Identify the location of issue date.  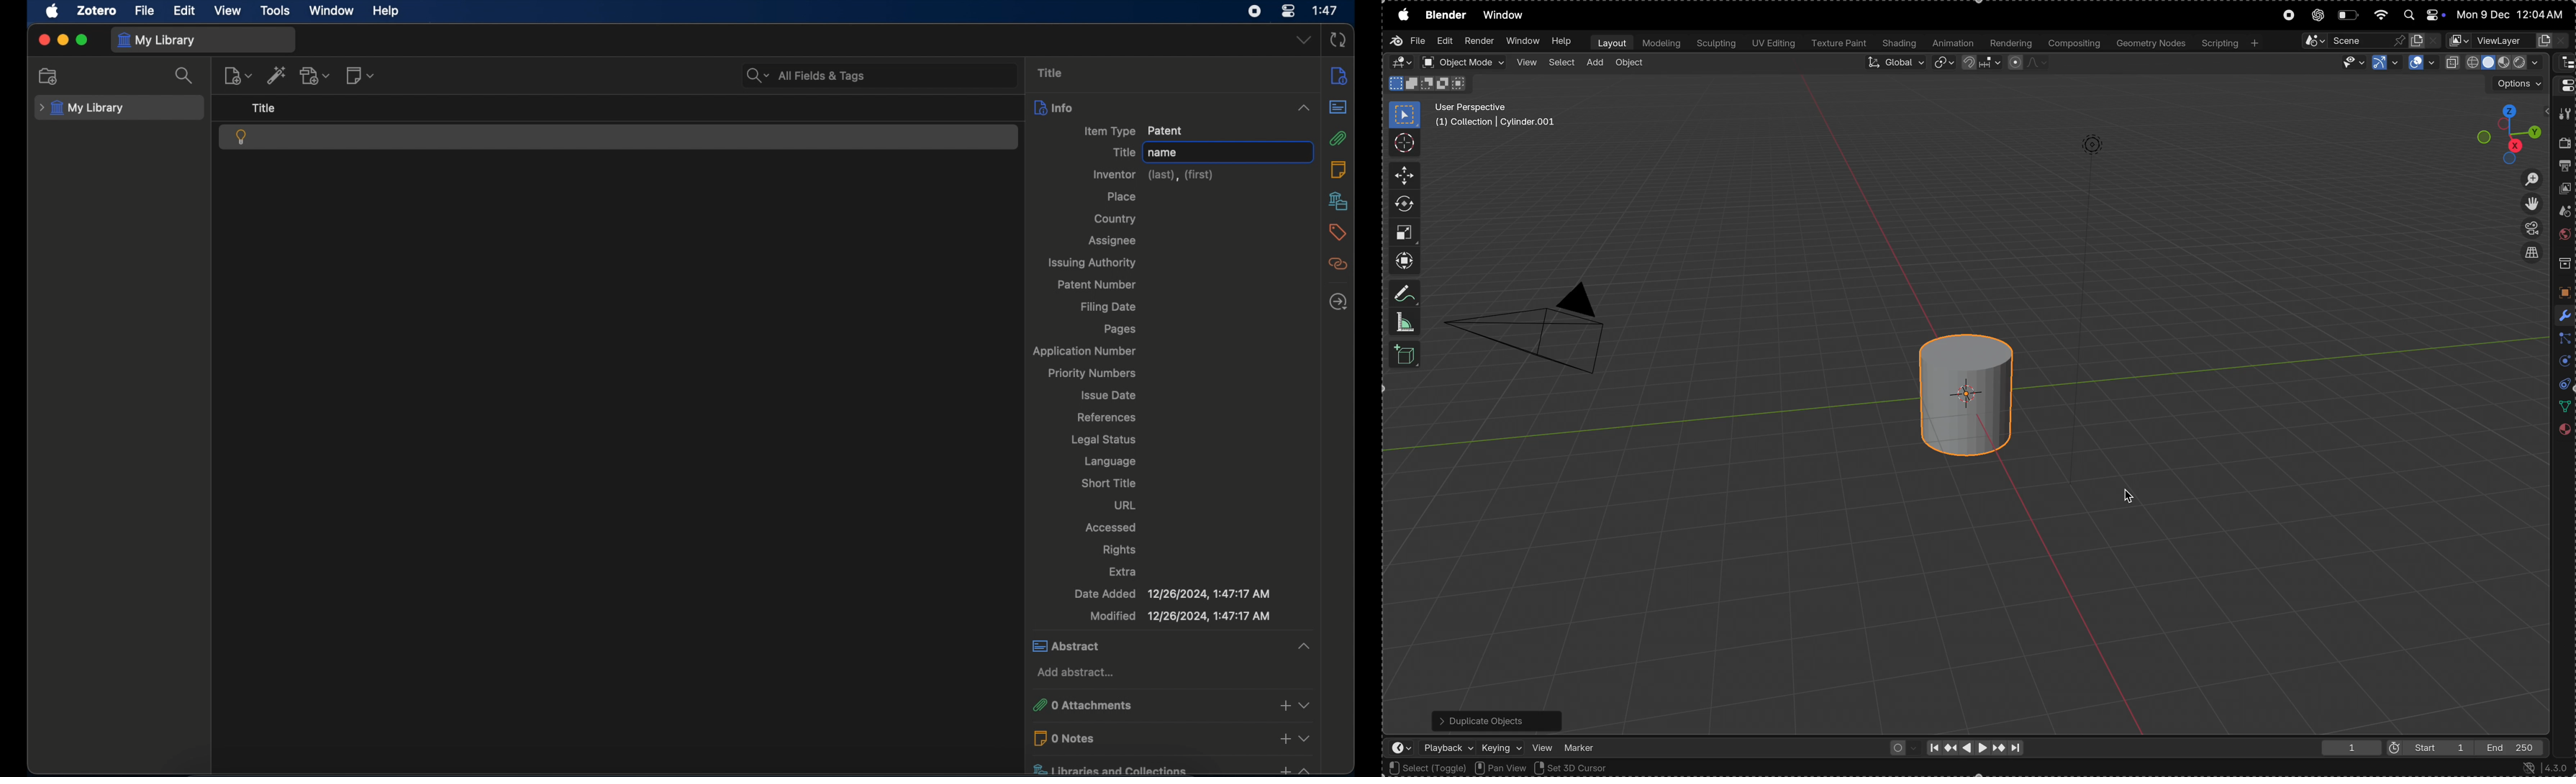
(1107, 395).